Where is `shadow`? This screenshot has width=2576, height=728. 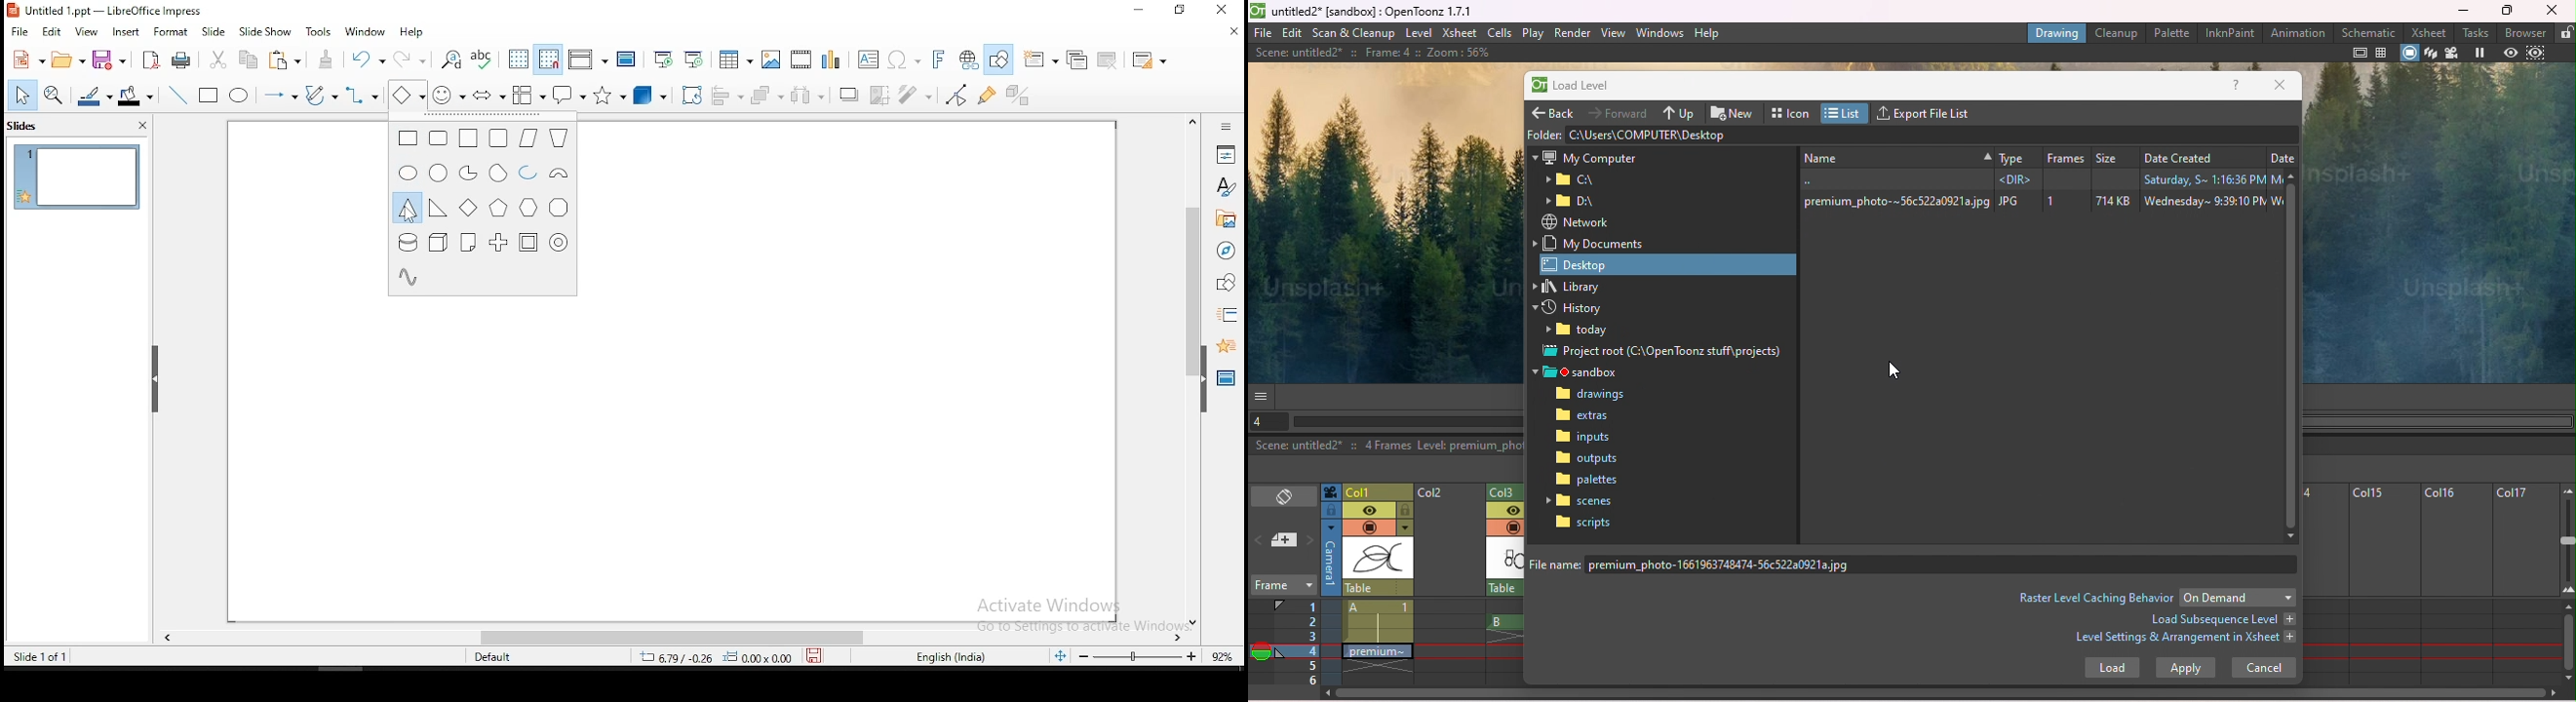
shadow is located at coordinates (849, 96).